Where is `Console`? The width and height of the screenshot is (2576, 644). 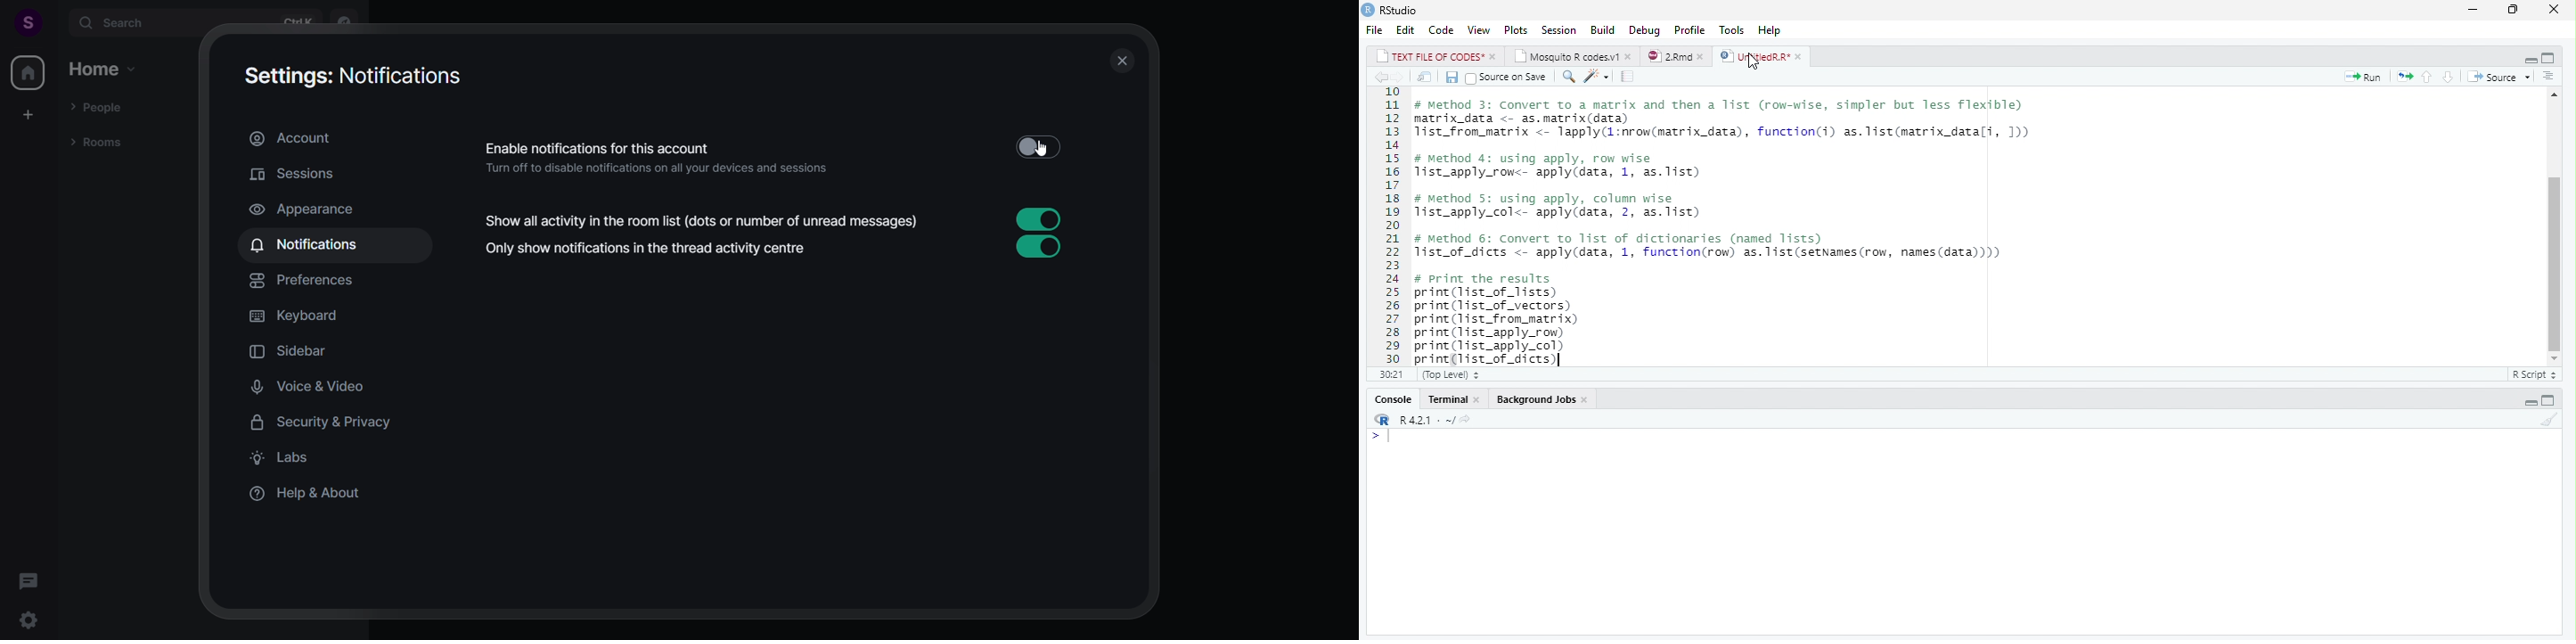
Console is located at coordinates (1963, 531).